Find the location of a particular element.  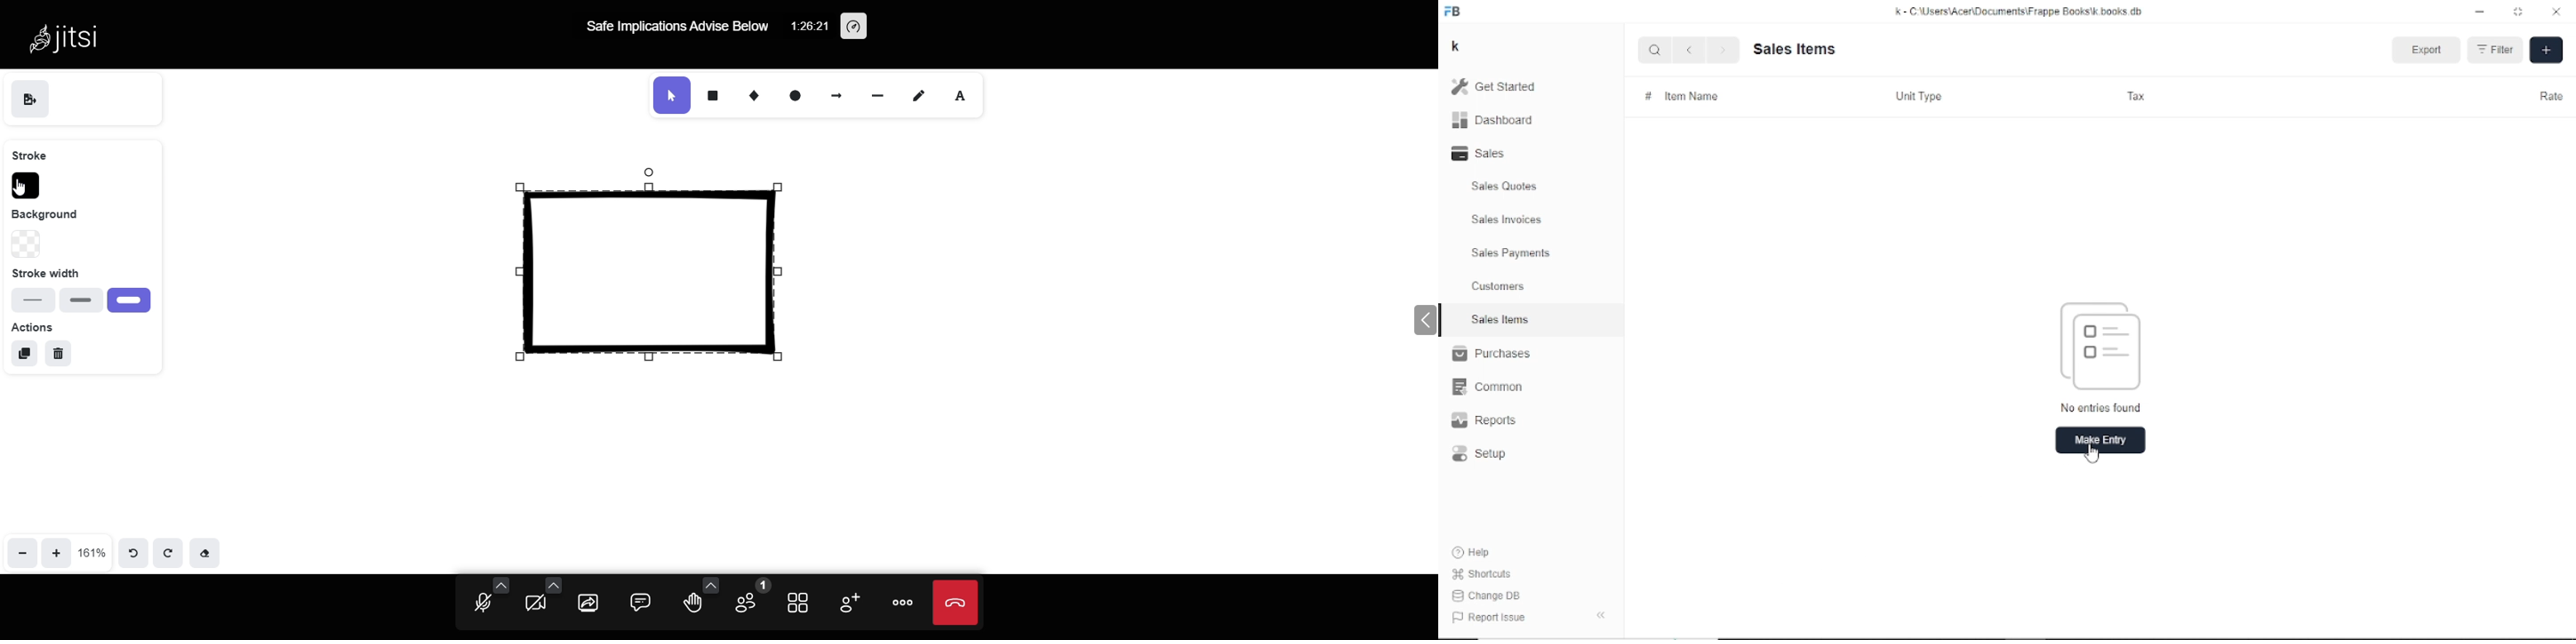

Rate is located at coordinates (2549, 95).